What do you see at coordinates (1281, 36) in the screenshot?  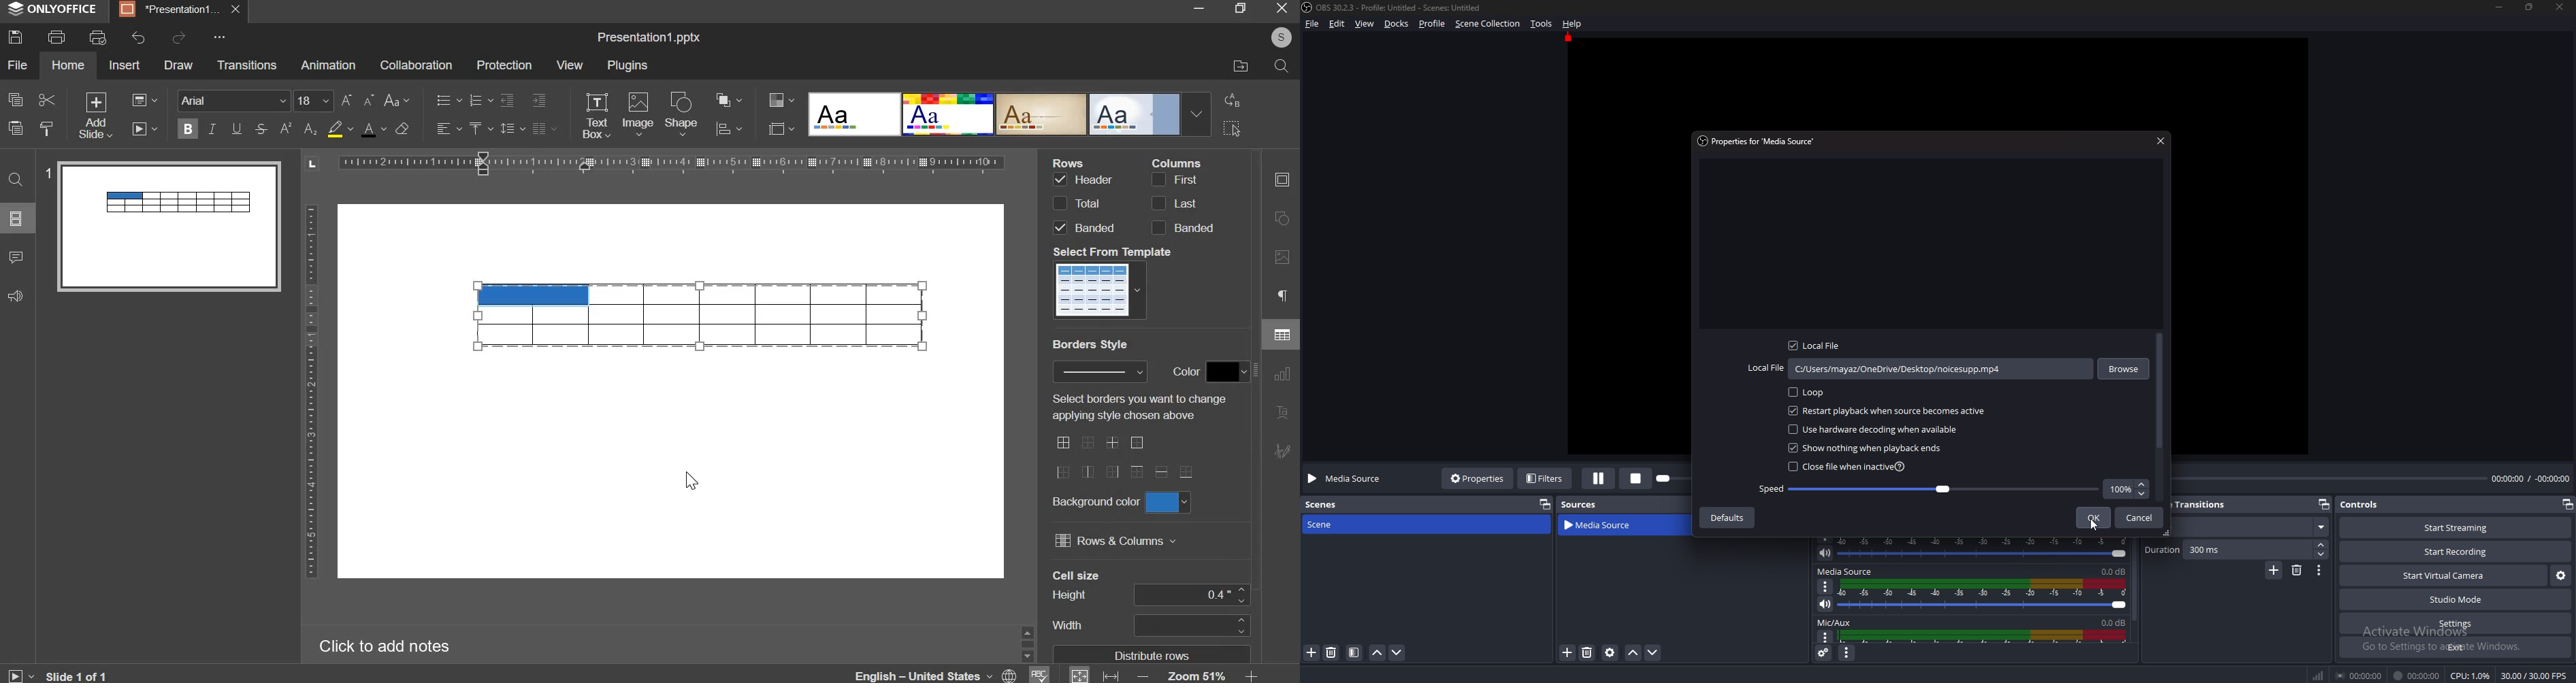 I see `User's account` at bounding box center [1281, 36].